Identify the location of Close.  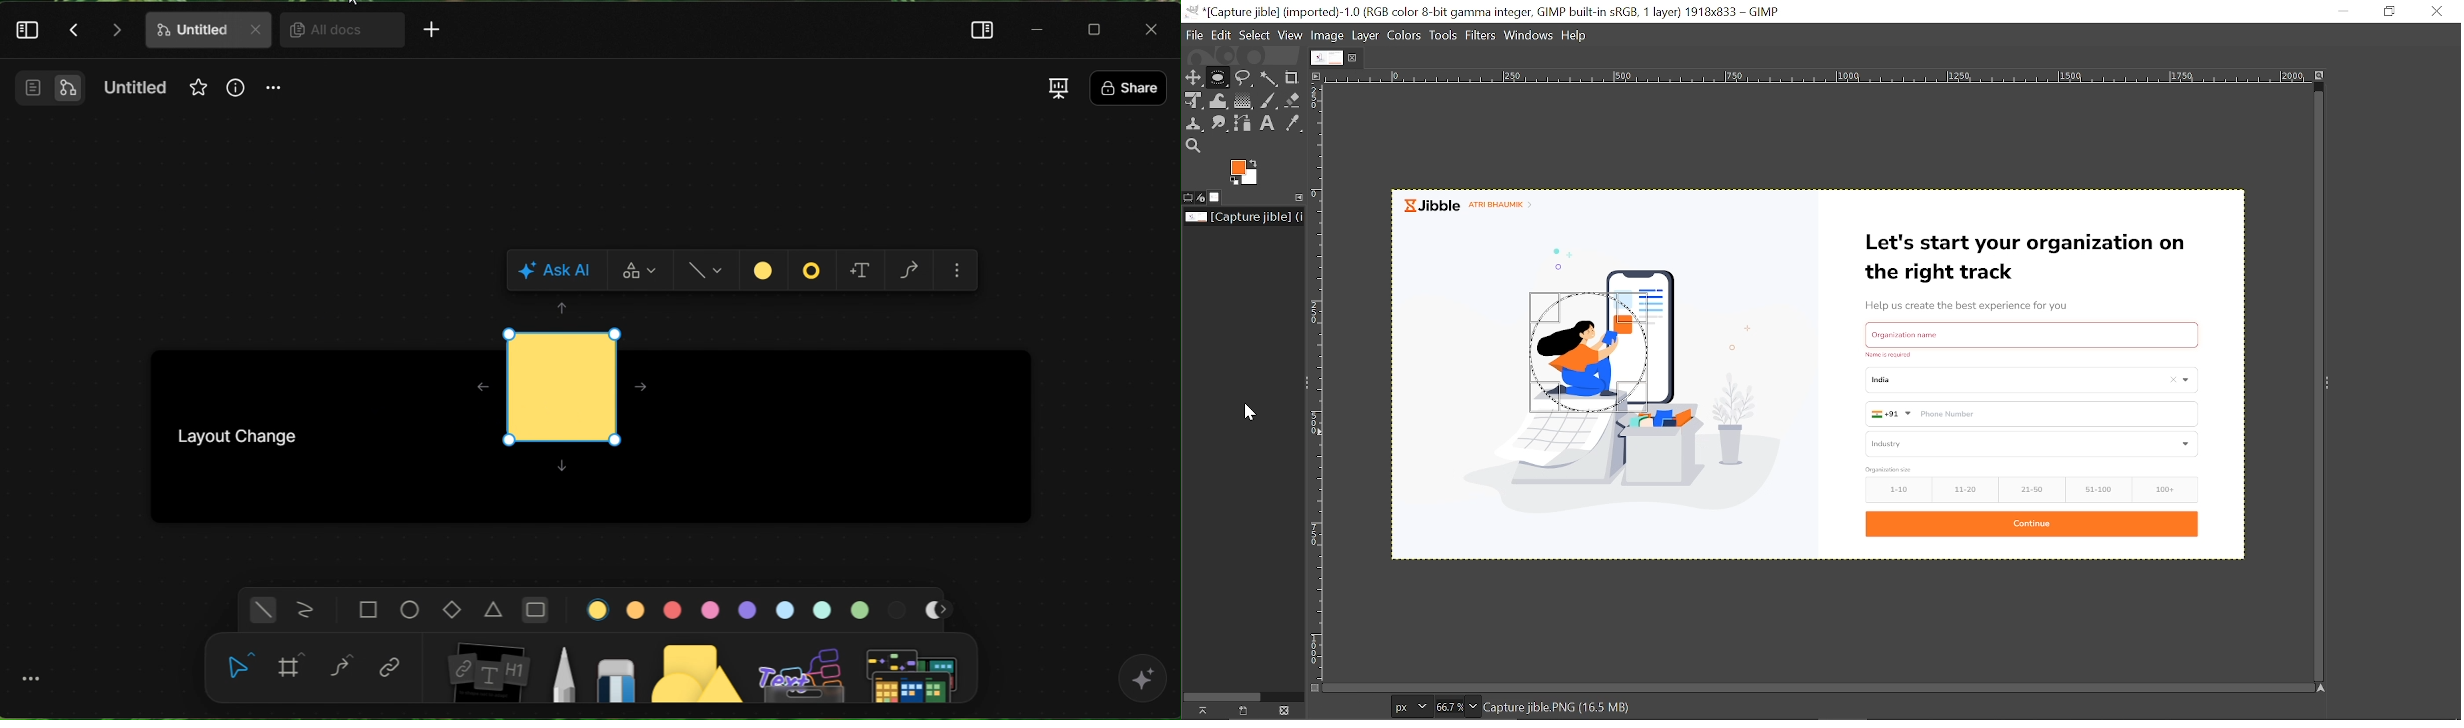
(2436, 11).